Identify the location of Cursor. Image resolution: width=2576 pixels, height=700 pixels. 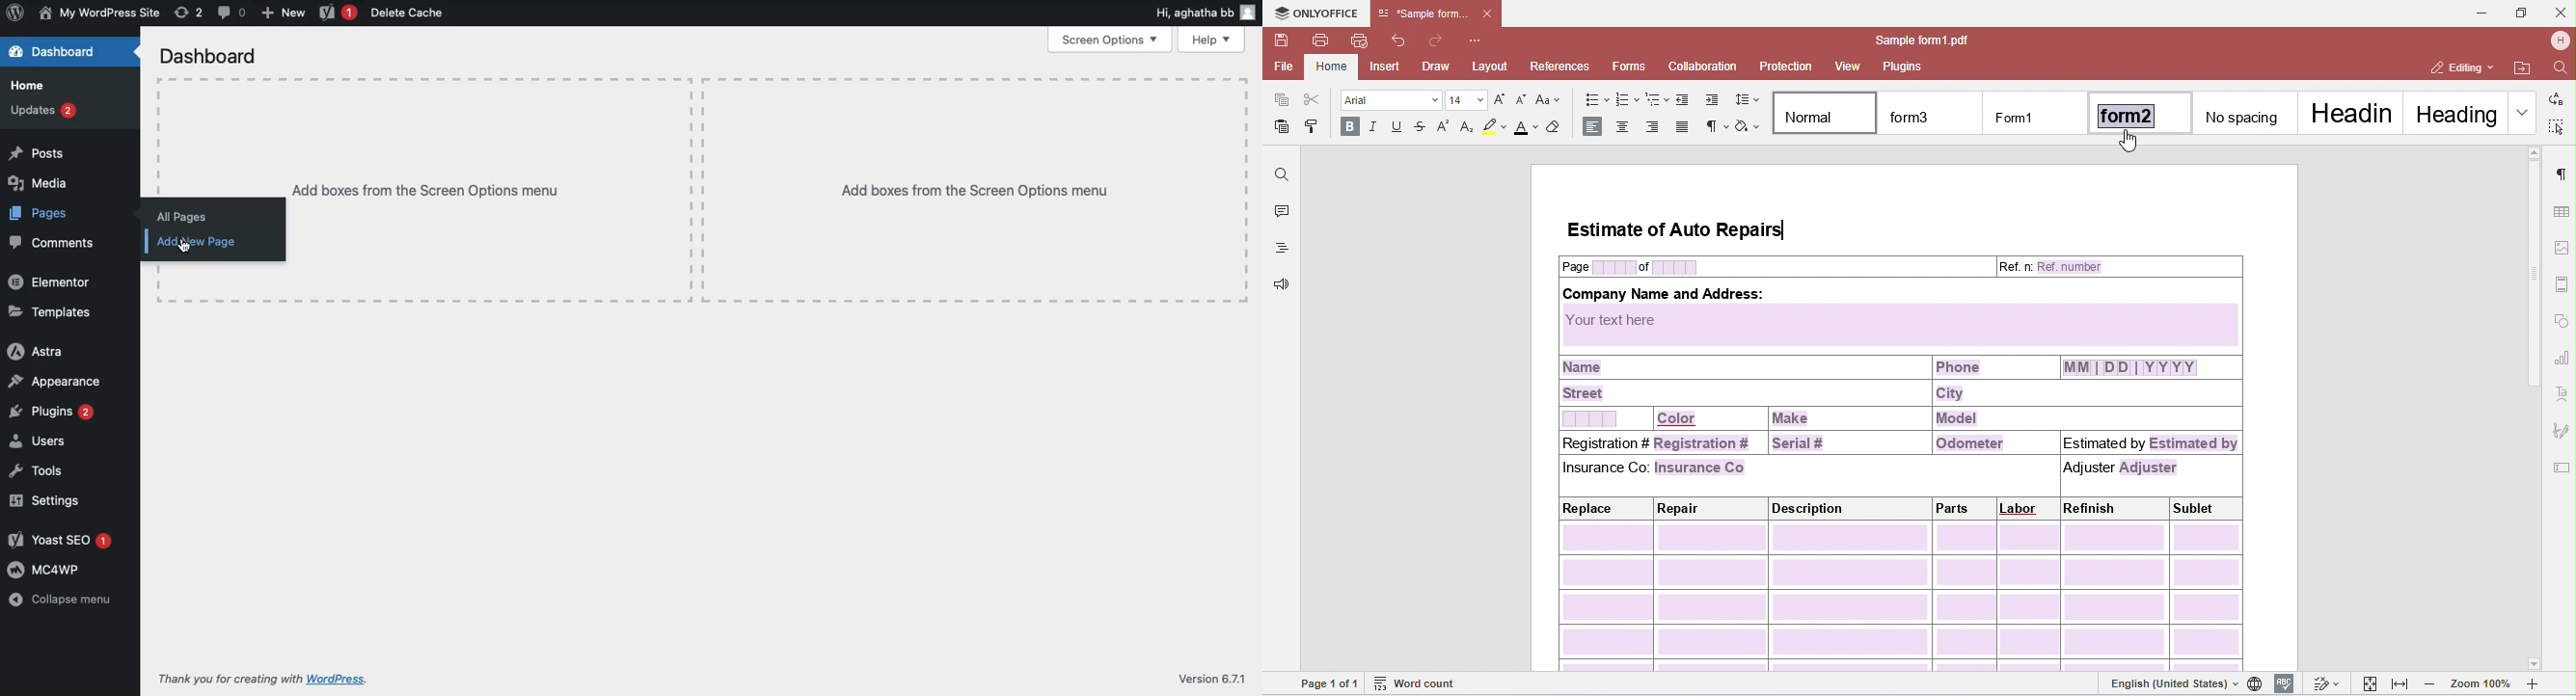
(186, 245).